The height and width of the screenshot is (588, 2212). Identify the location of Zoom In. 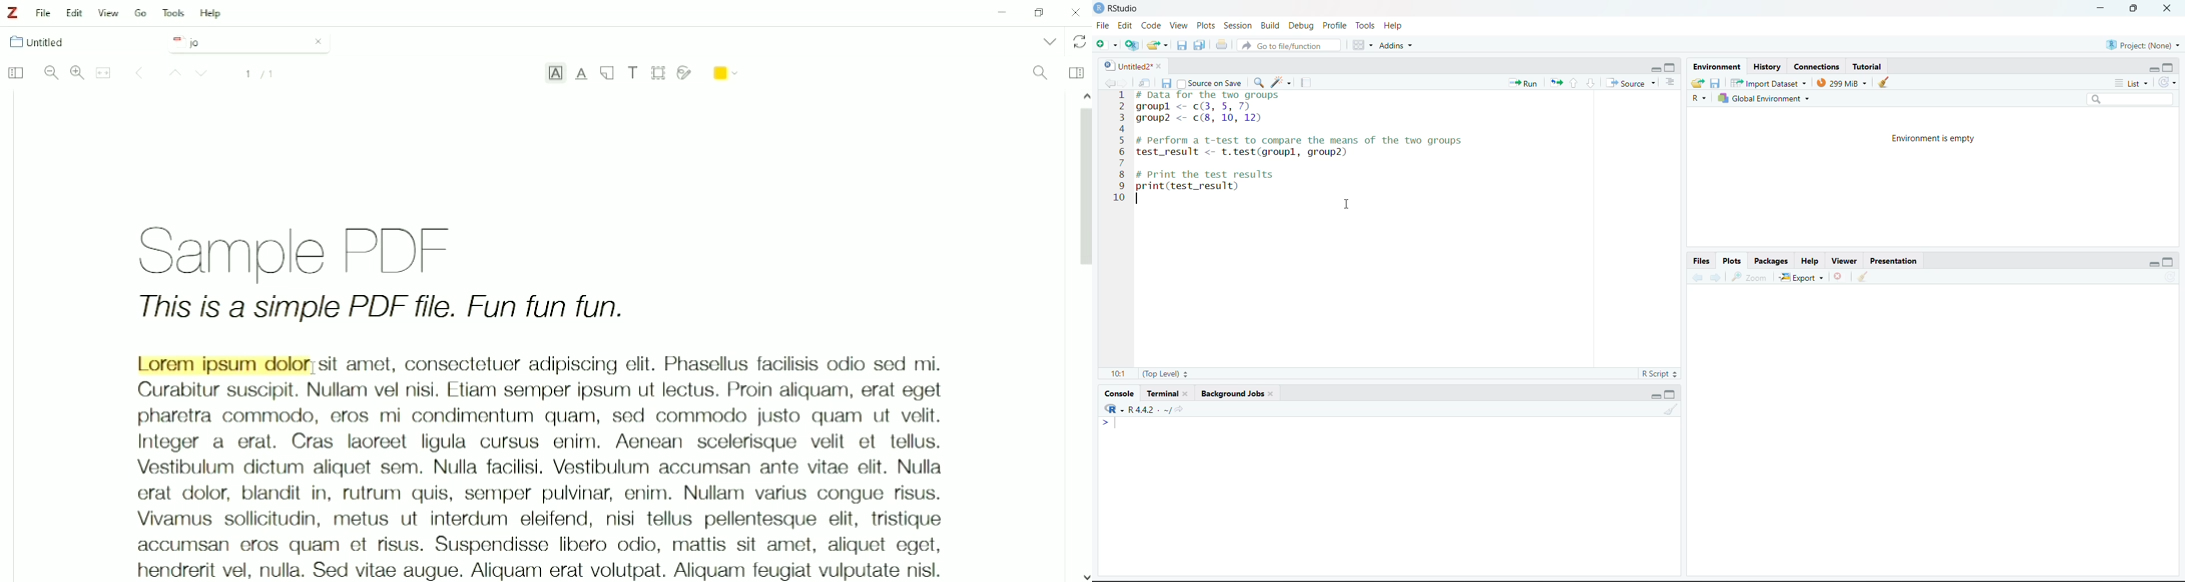
(77, 72).